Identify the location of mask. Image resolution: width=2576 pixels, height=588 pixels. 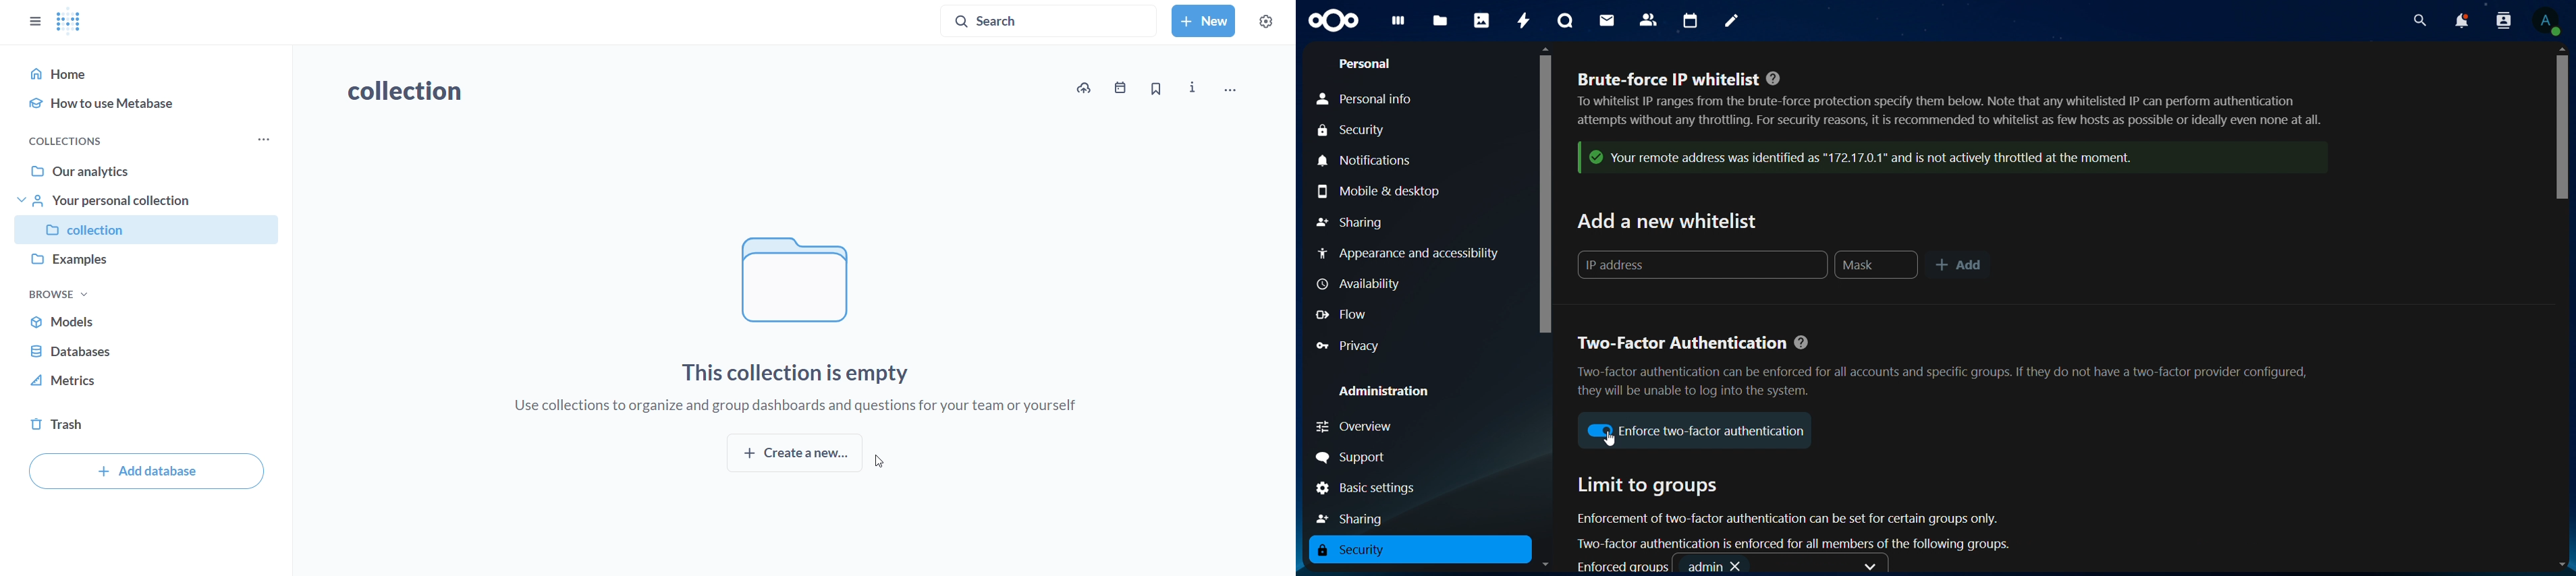
(1877, 266).